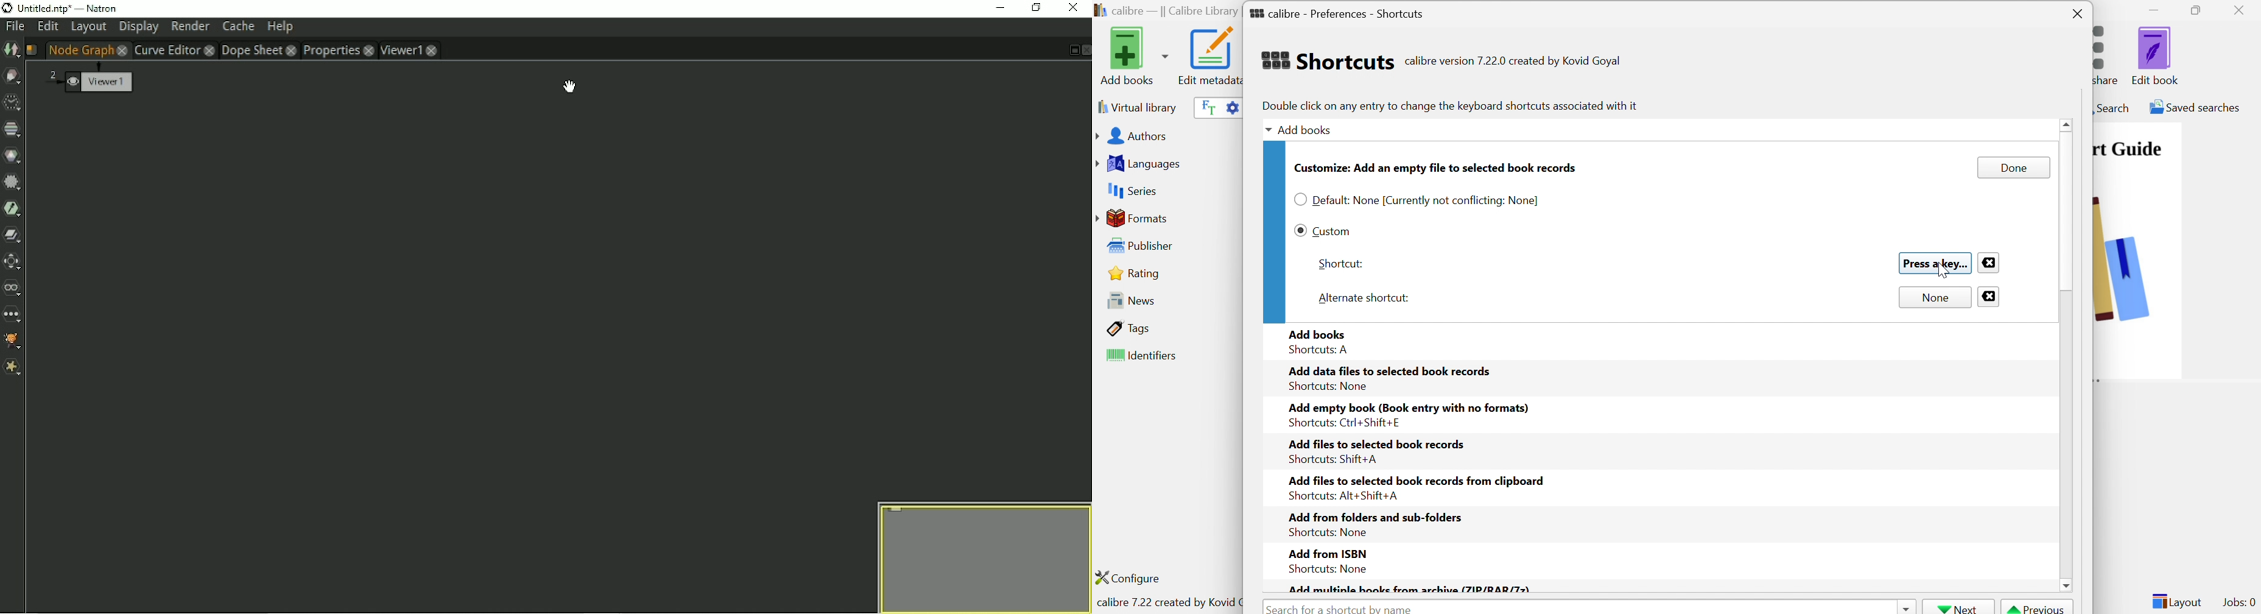 Image resolution: width=2268 pixels, height=616 pixels. I want to click on Viewer1, so click(88, 79).